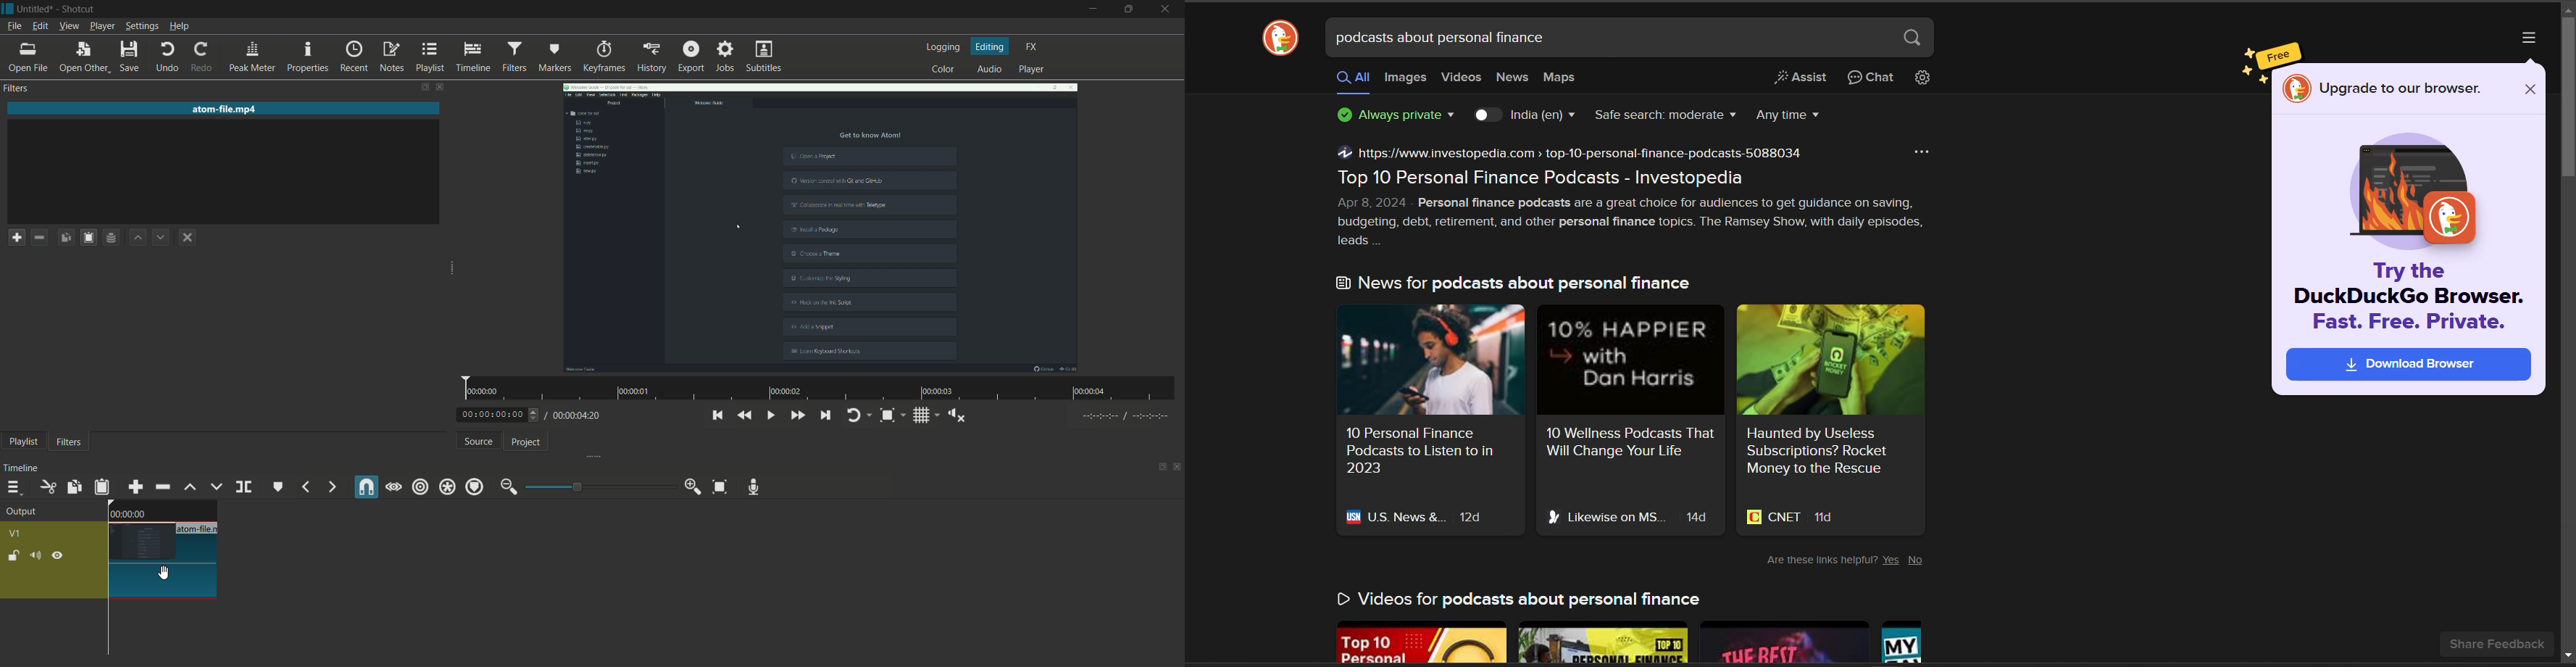  What do you see at coordinates (131, 57) in the screenshot?
I see `save` at bounding box center [131, 57].